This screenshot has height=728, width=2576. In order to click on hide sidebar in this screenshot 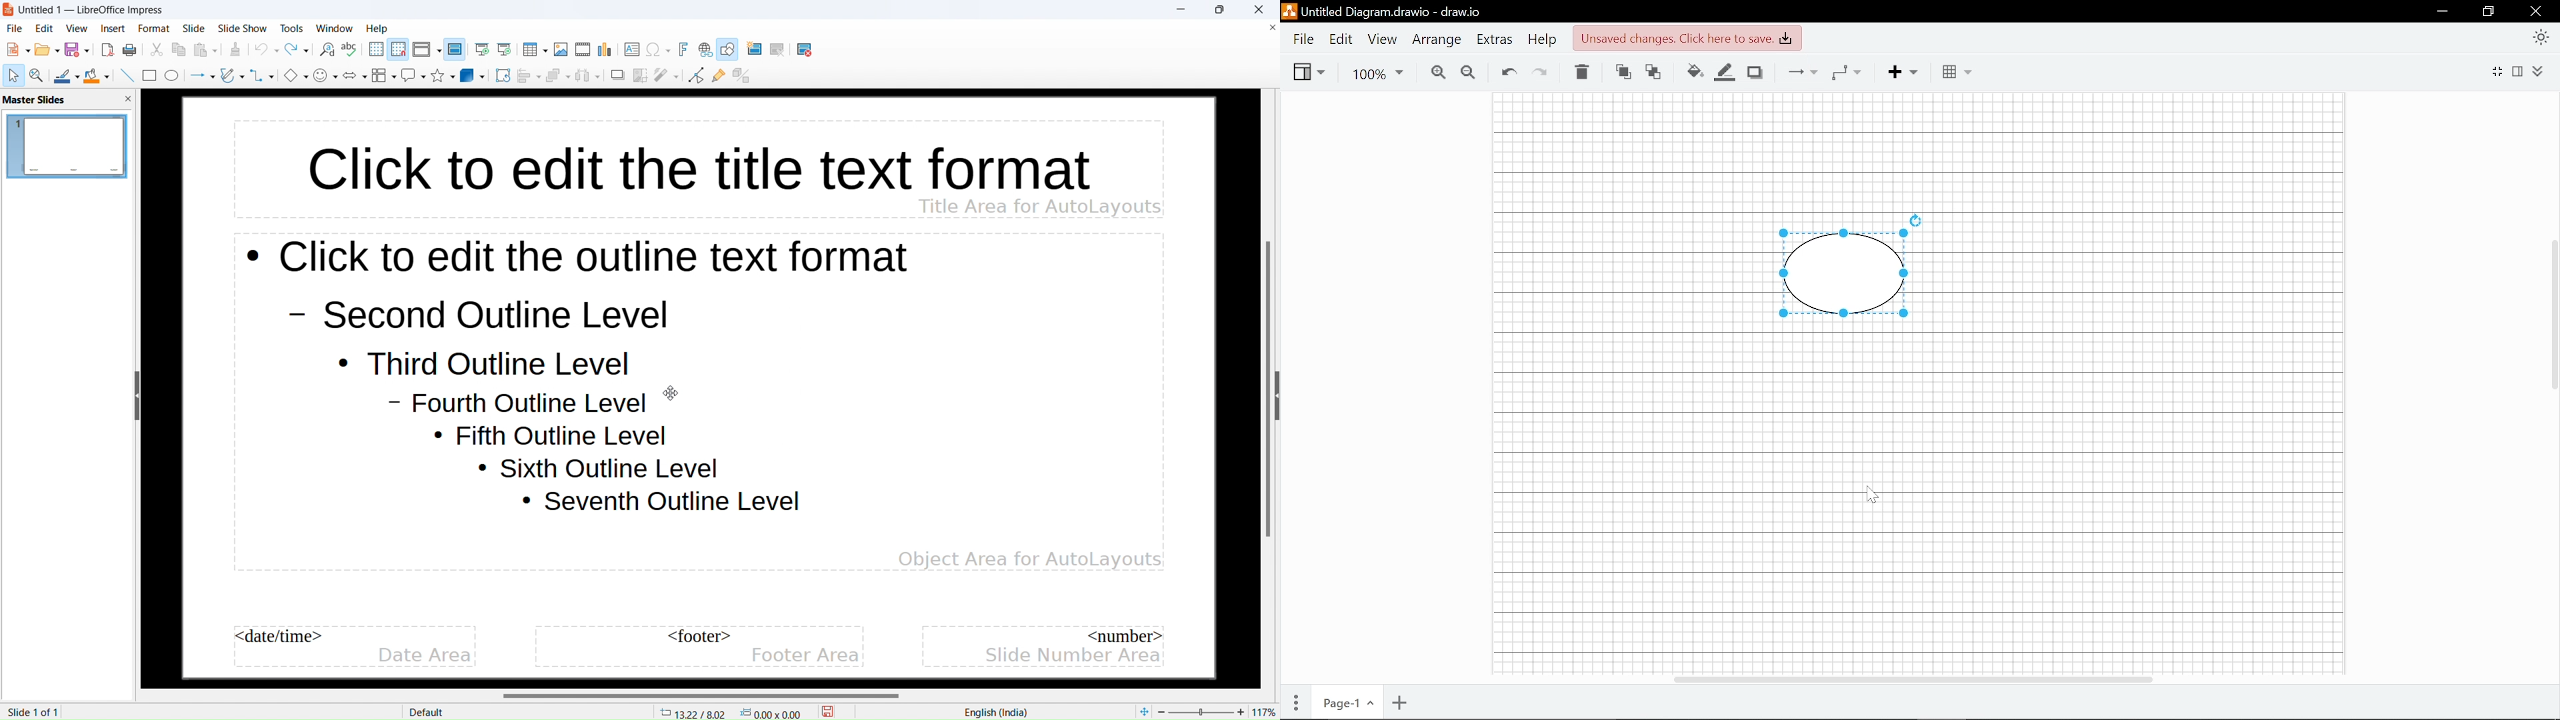, I will do `click(137, 395)`.